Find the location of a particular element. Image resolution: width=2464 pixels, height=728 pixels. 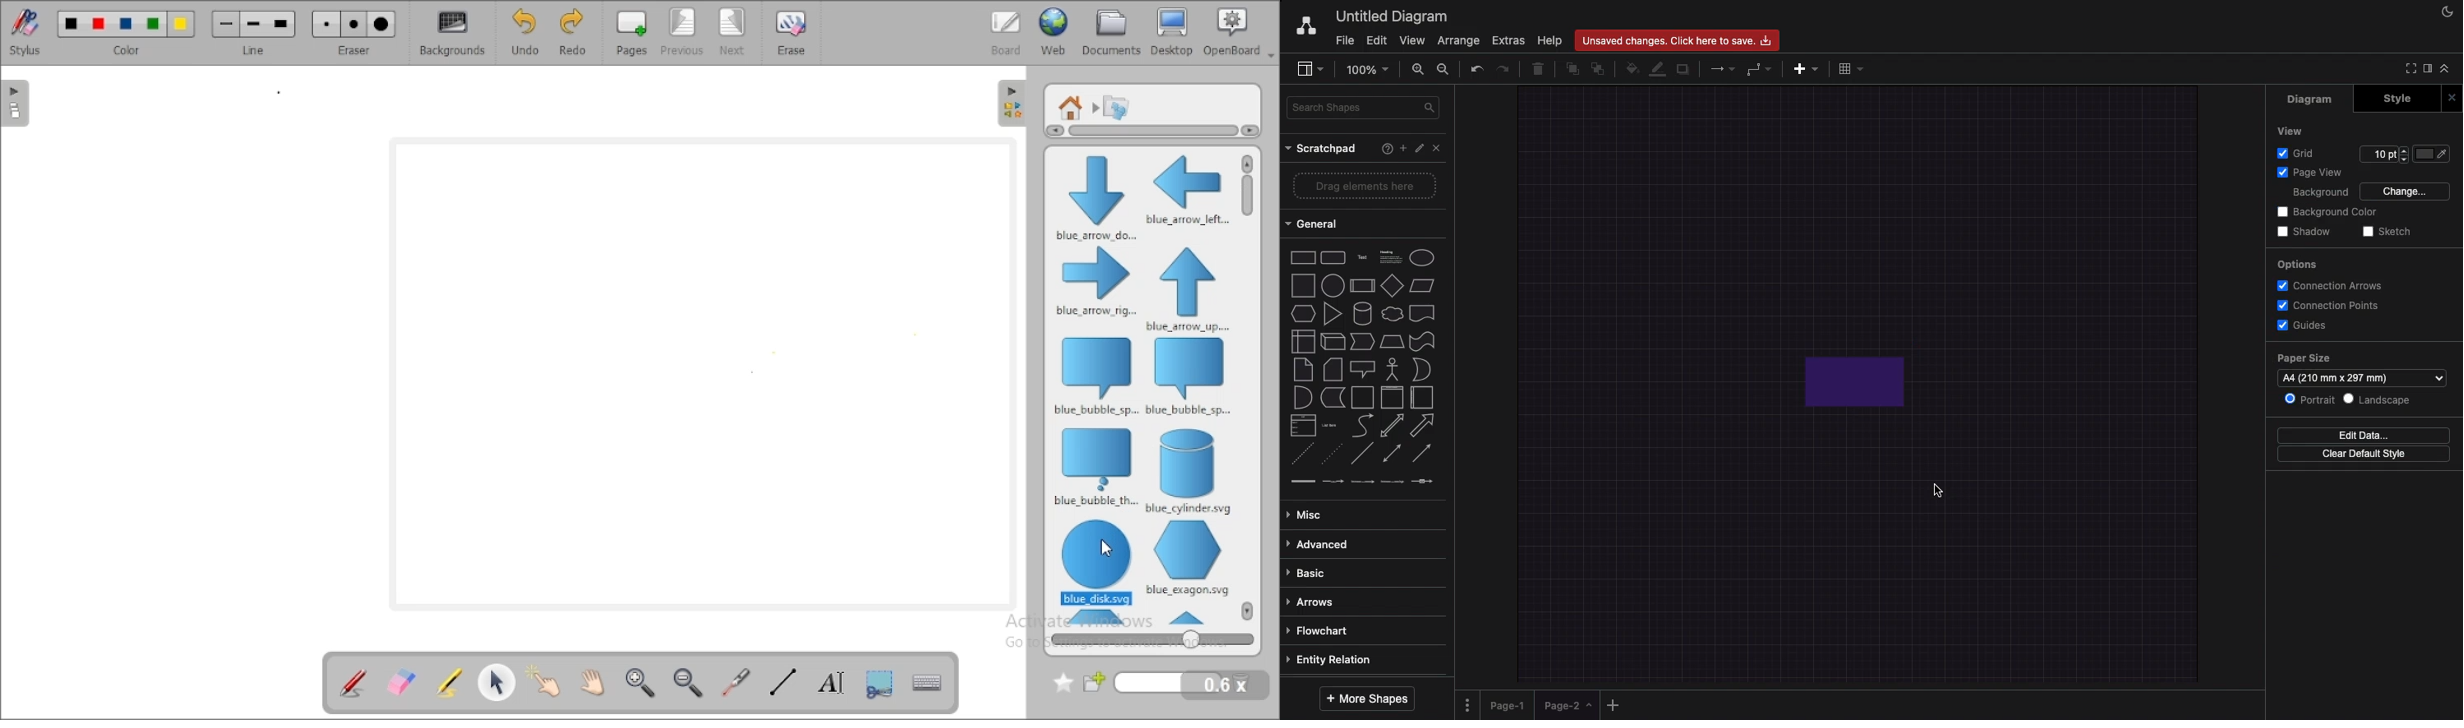

More shapes is located at coordinates (1369, 695).